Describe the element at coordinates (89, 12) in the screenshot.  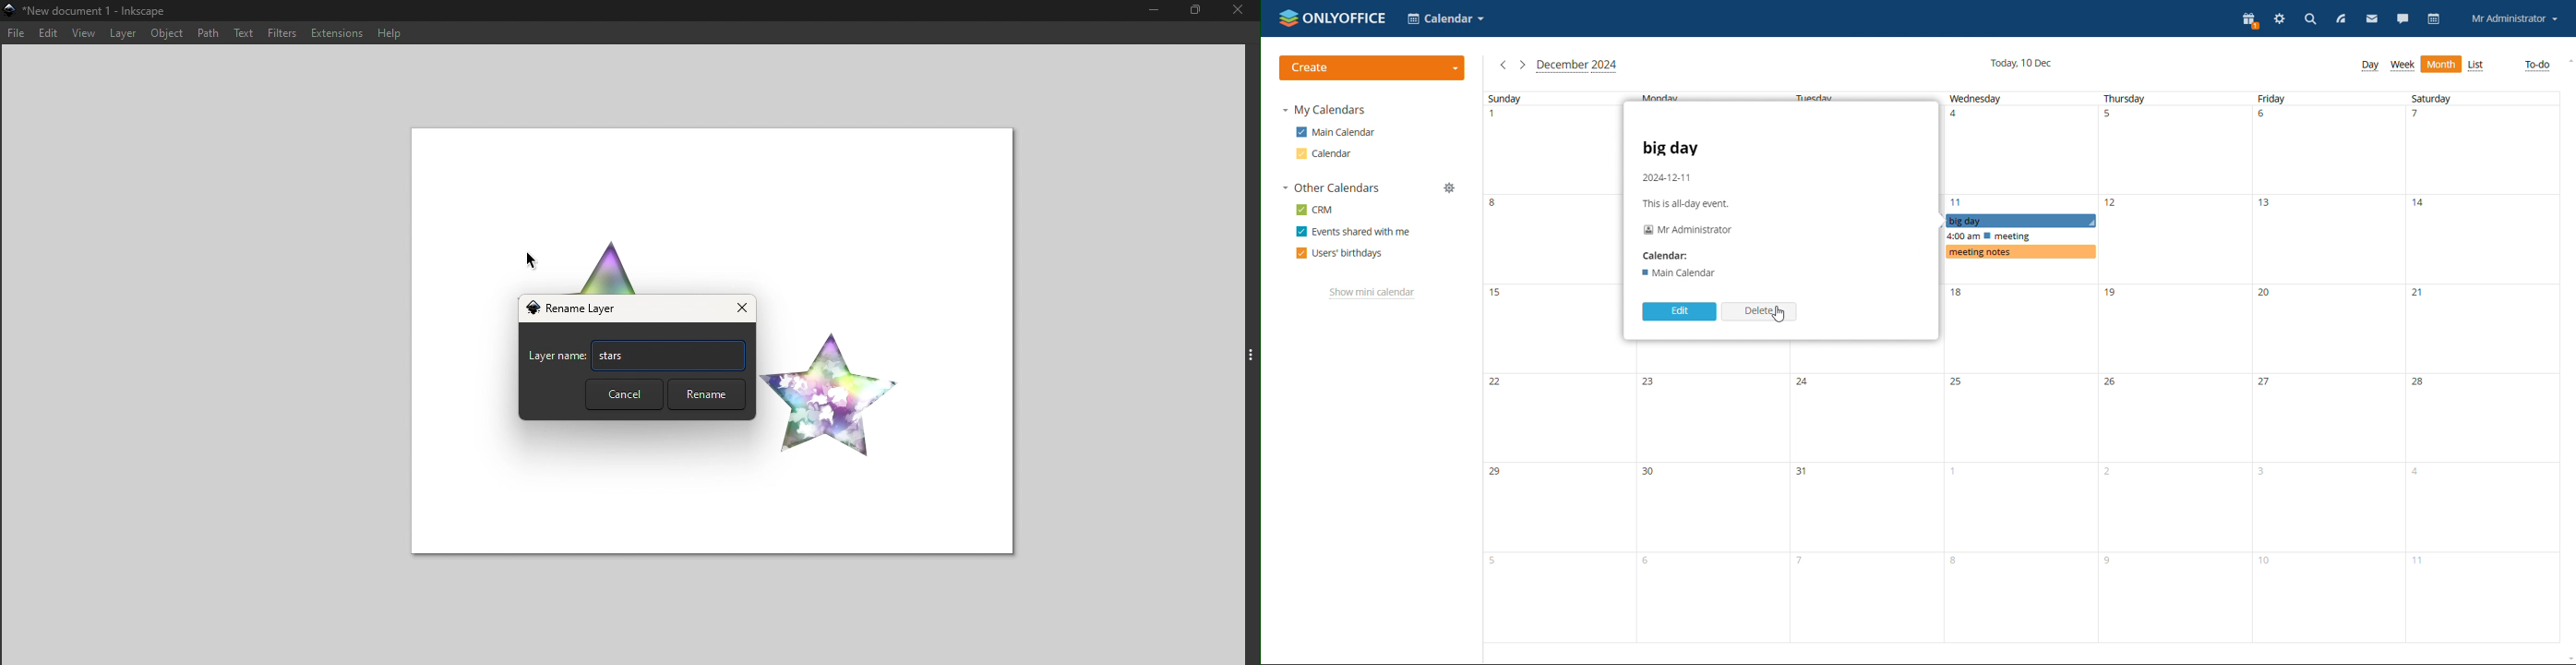
I see `New document 1 - Inkscape` at that location.